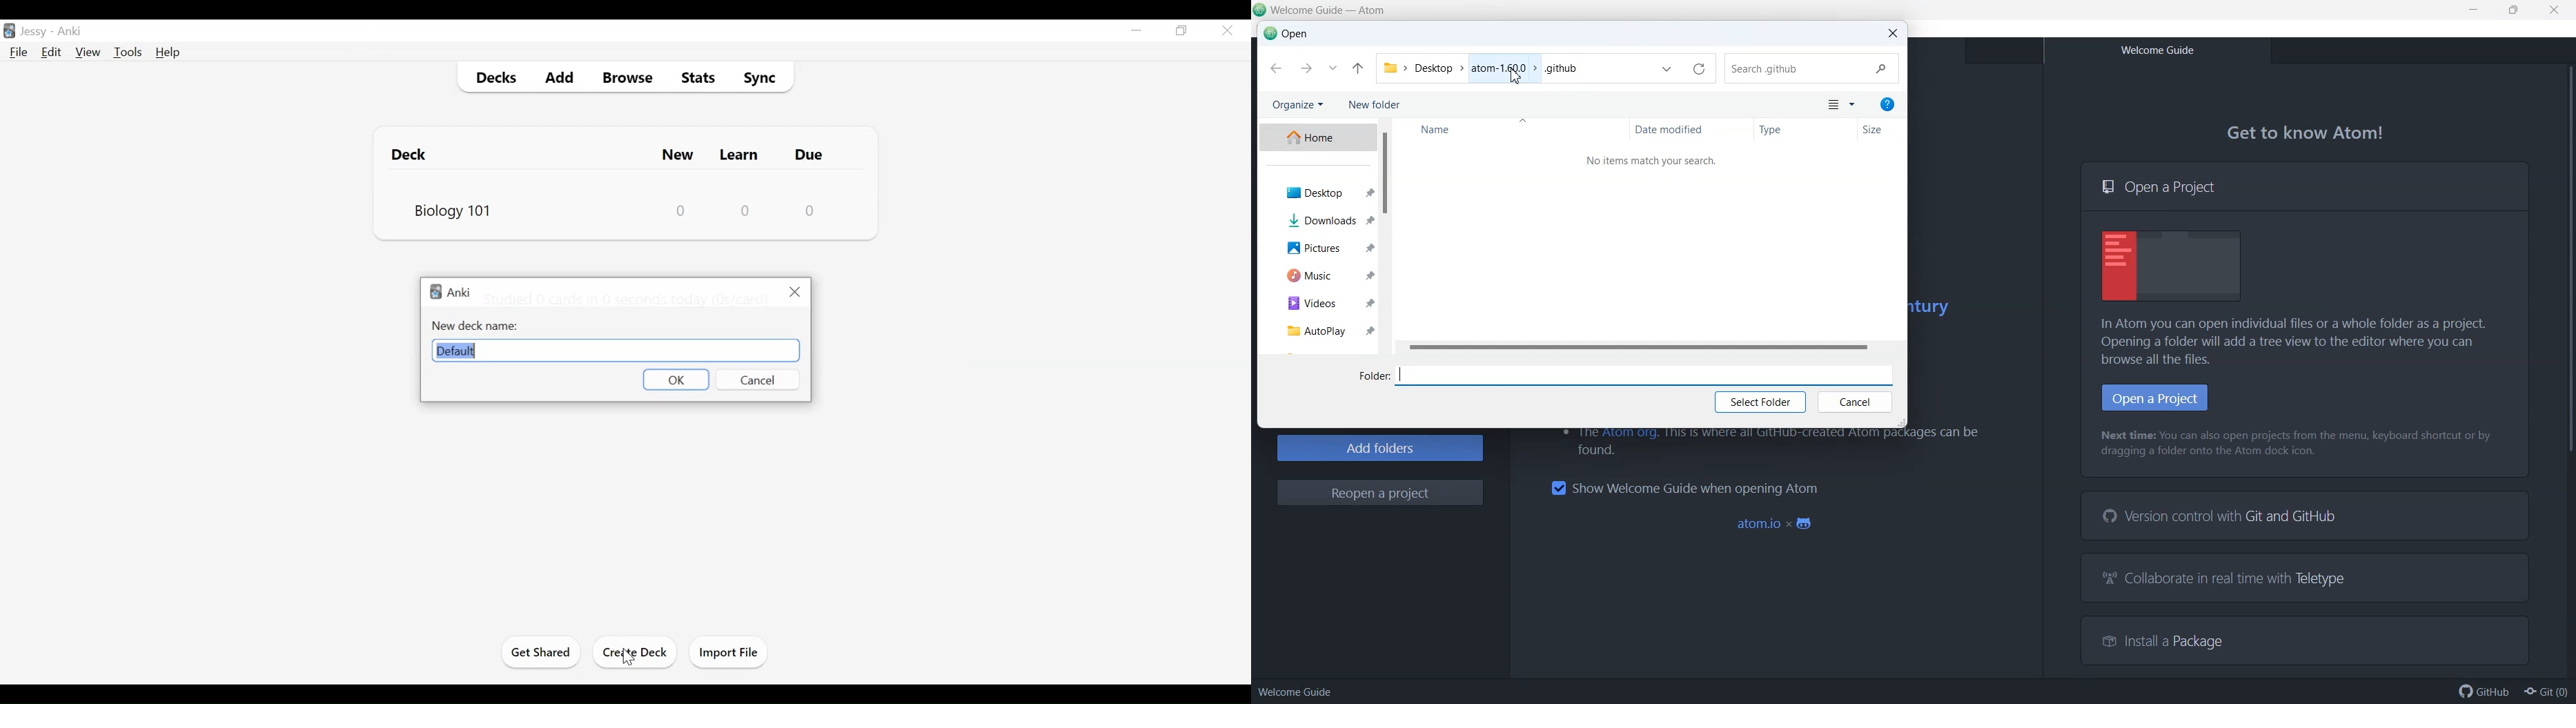  I want to click on Cursor, so click(629, 658).